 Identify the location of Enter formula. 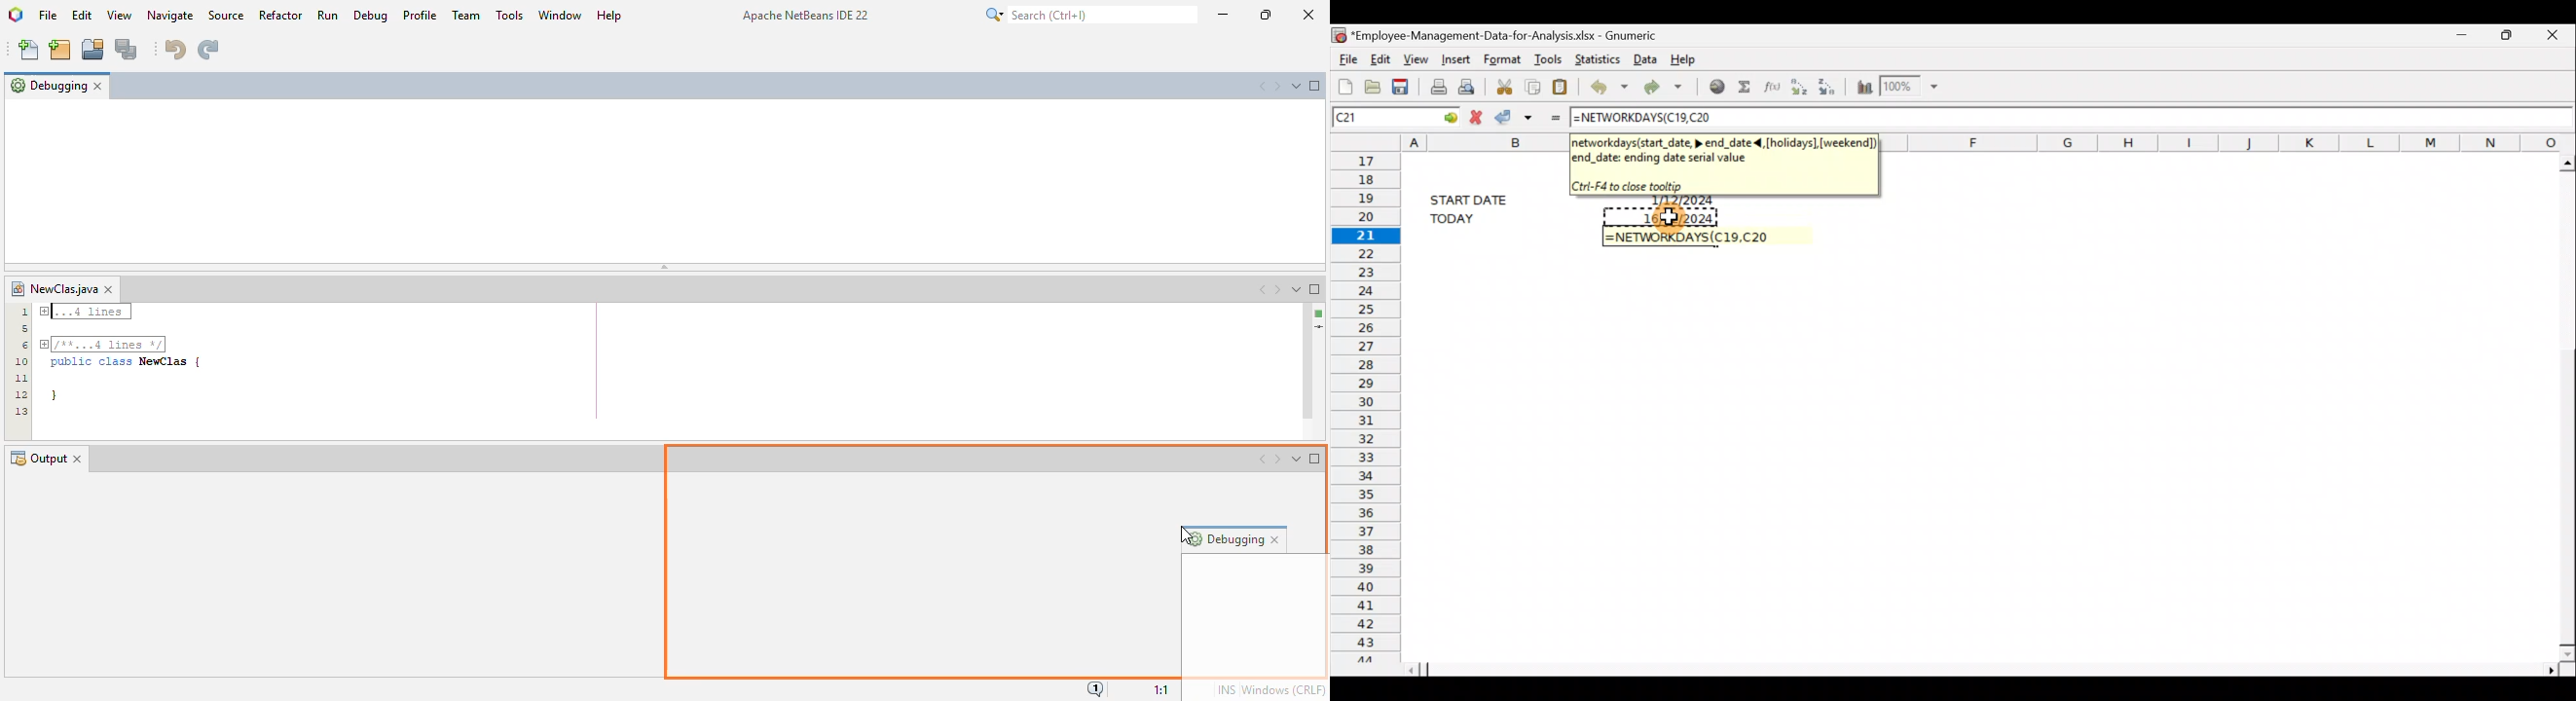
(1552, 116).